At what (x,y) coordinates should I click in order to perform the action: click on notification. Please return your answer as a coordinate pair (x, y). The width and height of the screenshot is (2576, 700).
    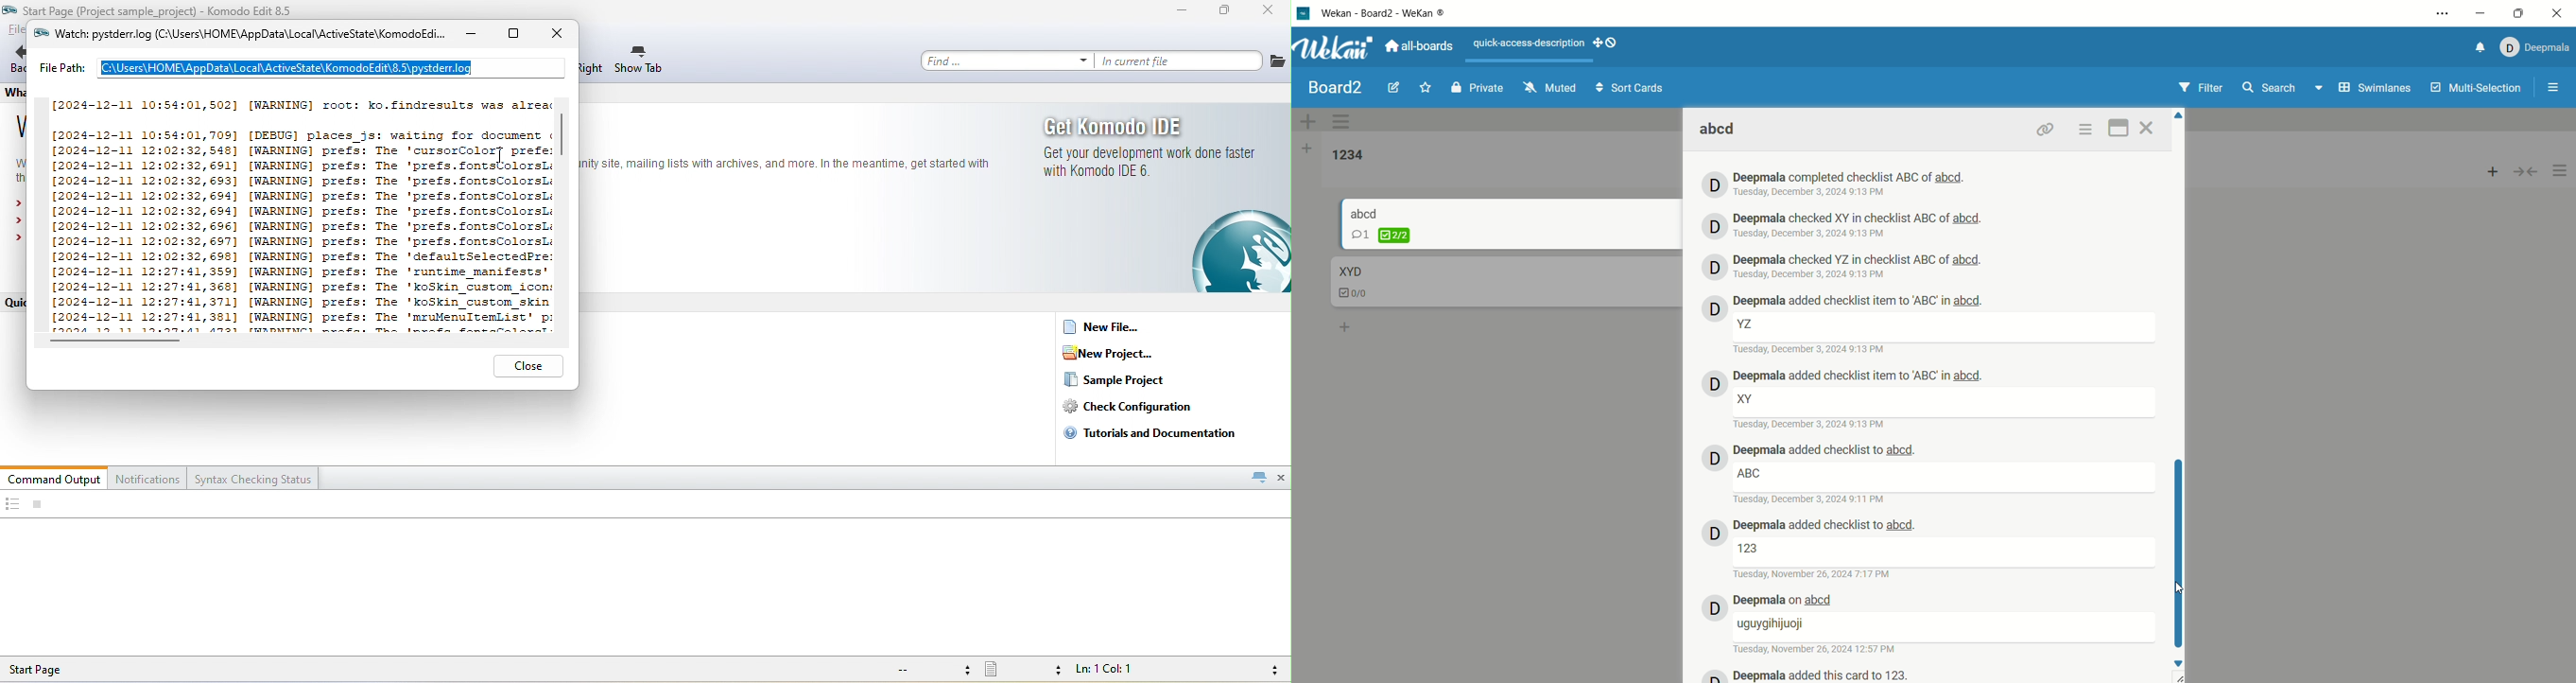
    Looking at the image, I should click on (2476, 50).